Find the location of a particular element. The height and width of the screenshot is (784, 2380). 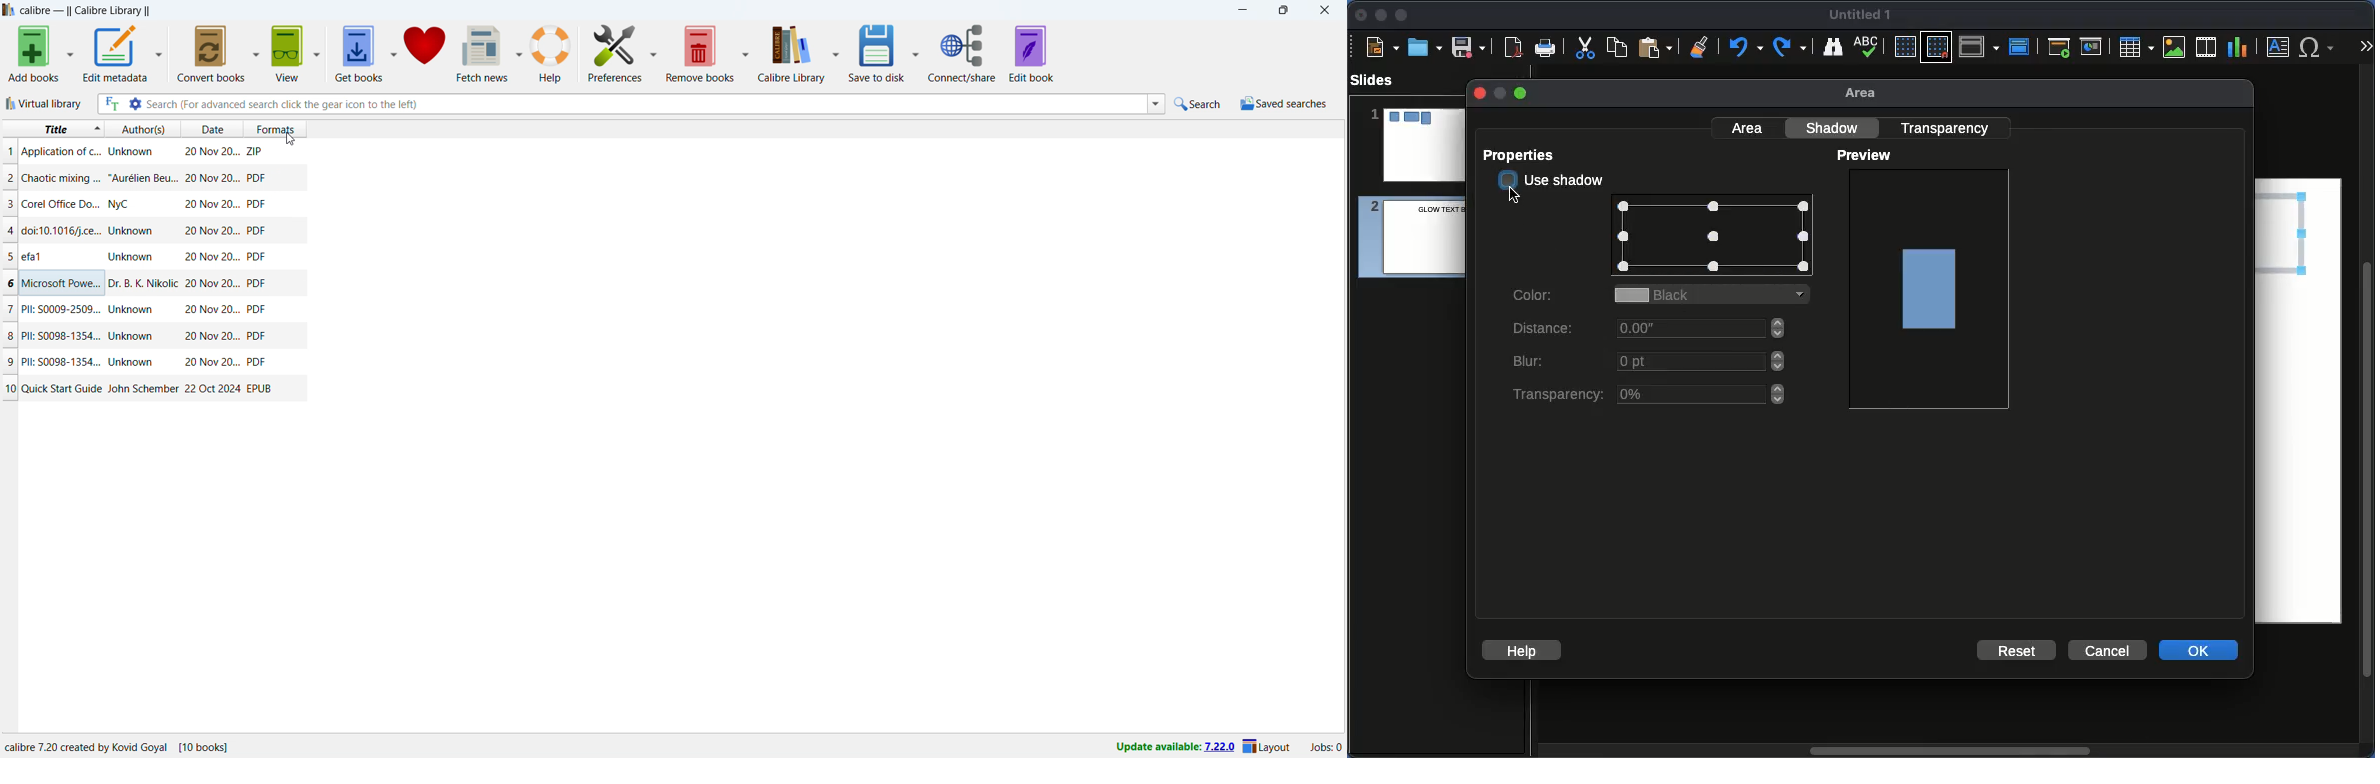

PDF is located at coordinates (257, 205).